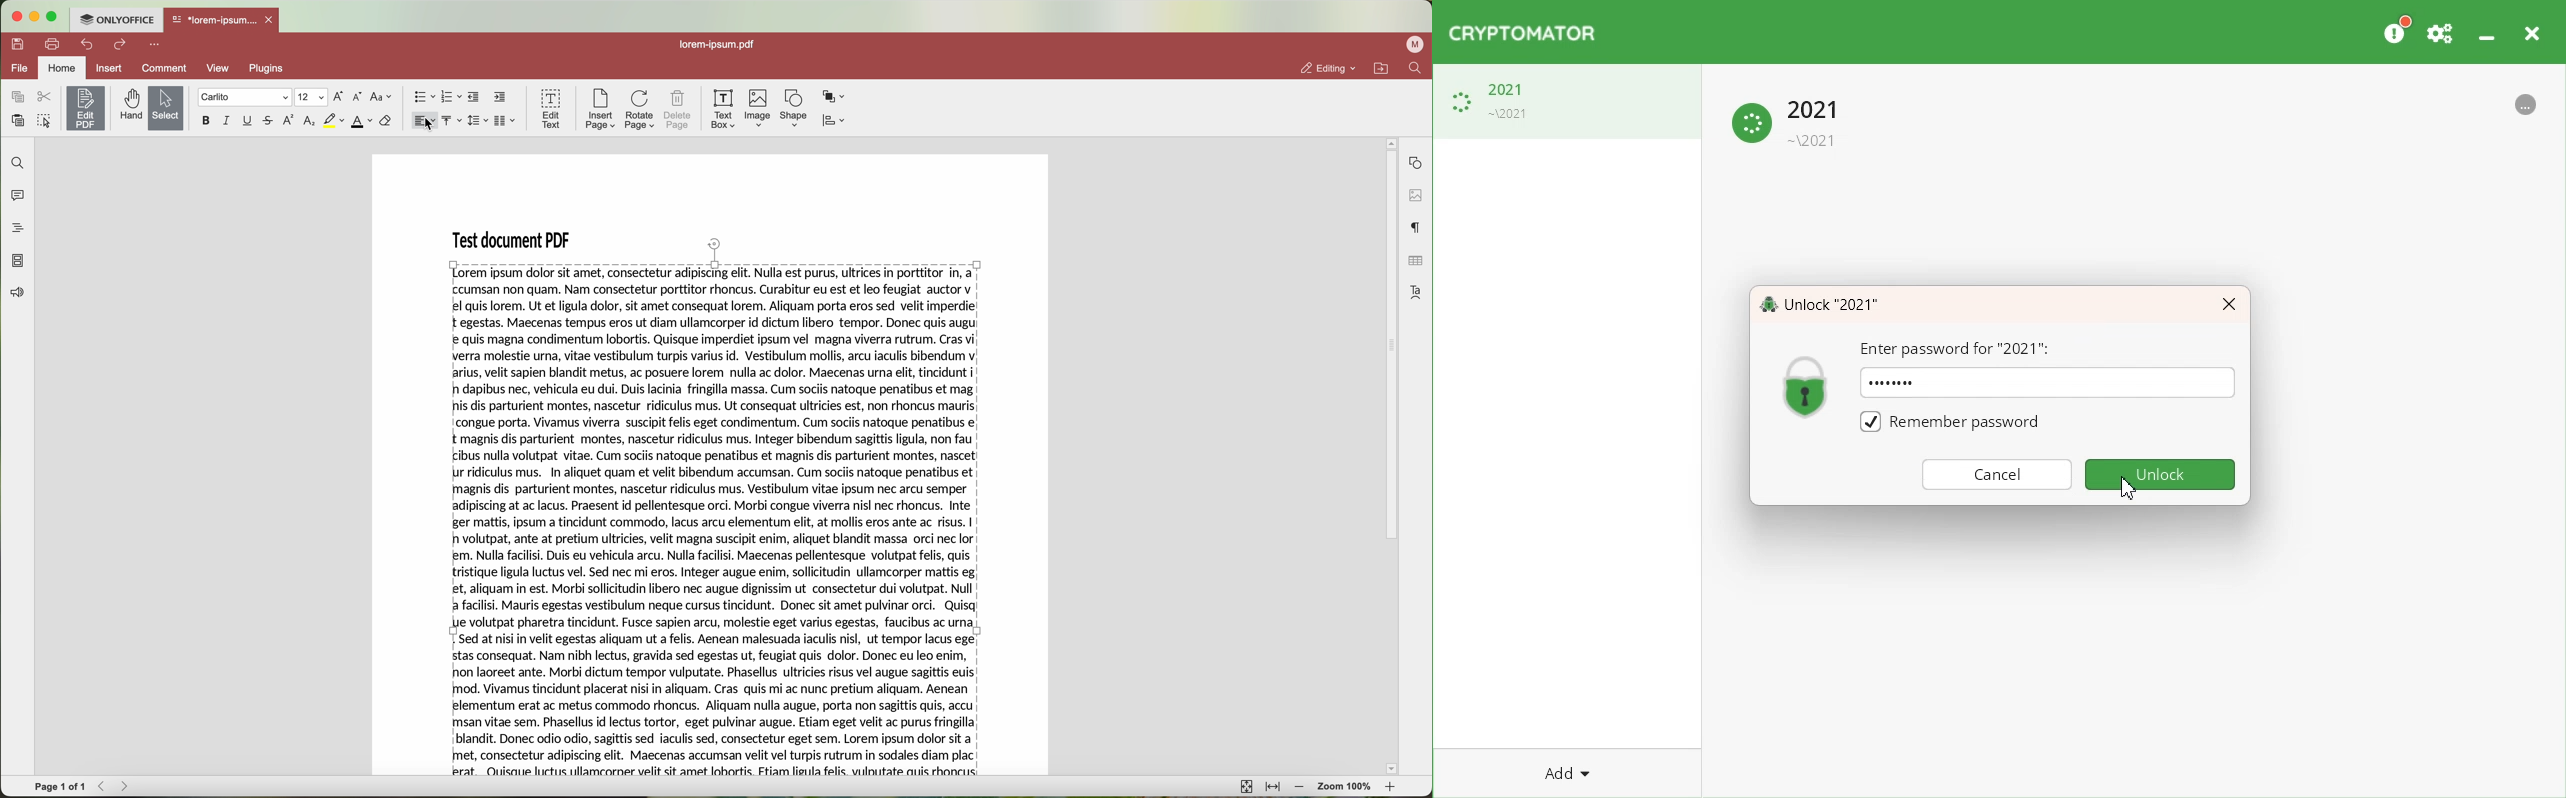 The image size is (2576, 812). What do you see at coordinates (244, 98) in the screenshot?
I see `font type` at bounding box center [244, 98].